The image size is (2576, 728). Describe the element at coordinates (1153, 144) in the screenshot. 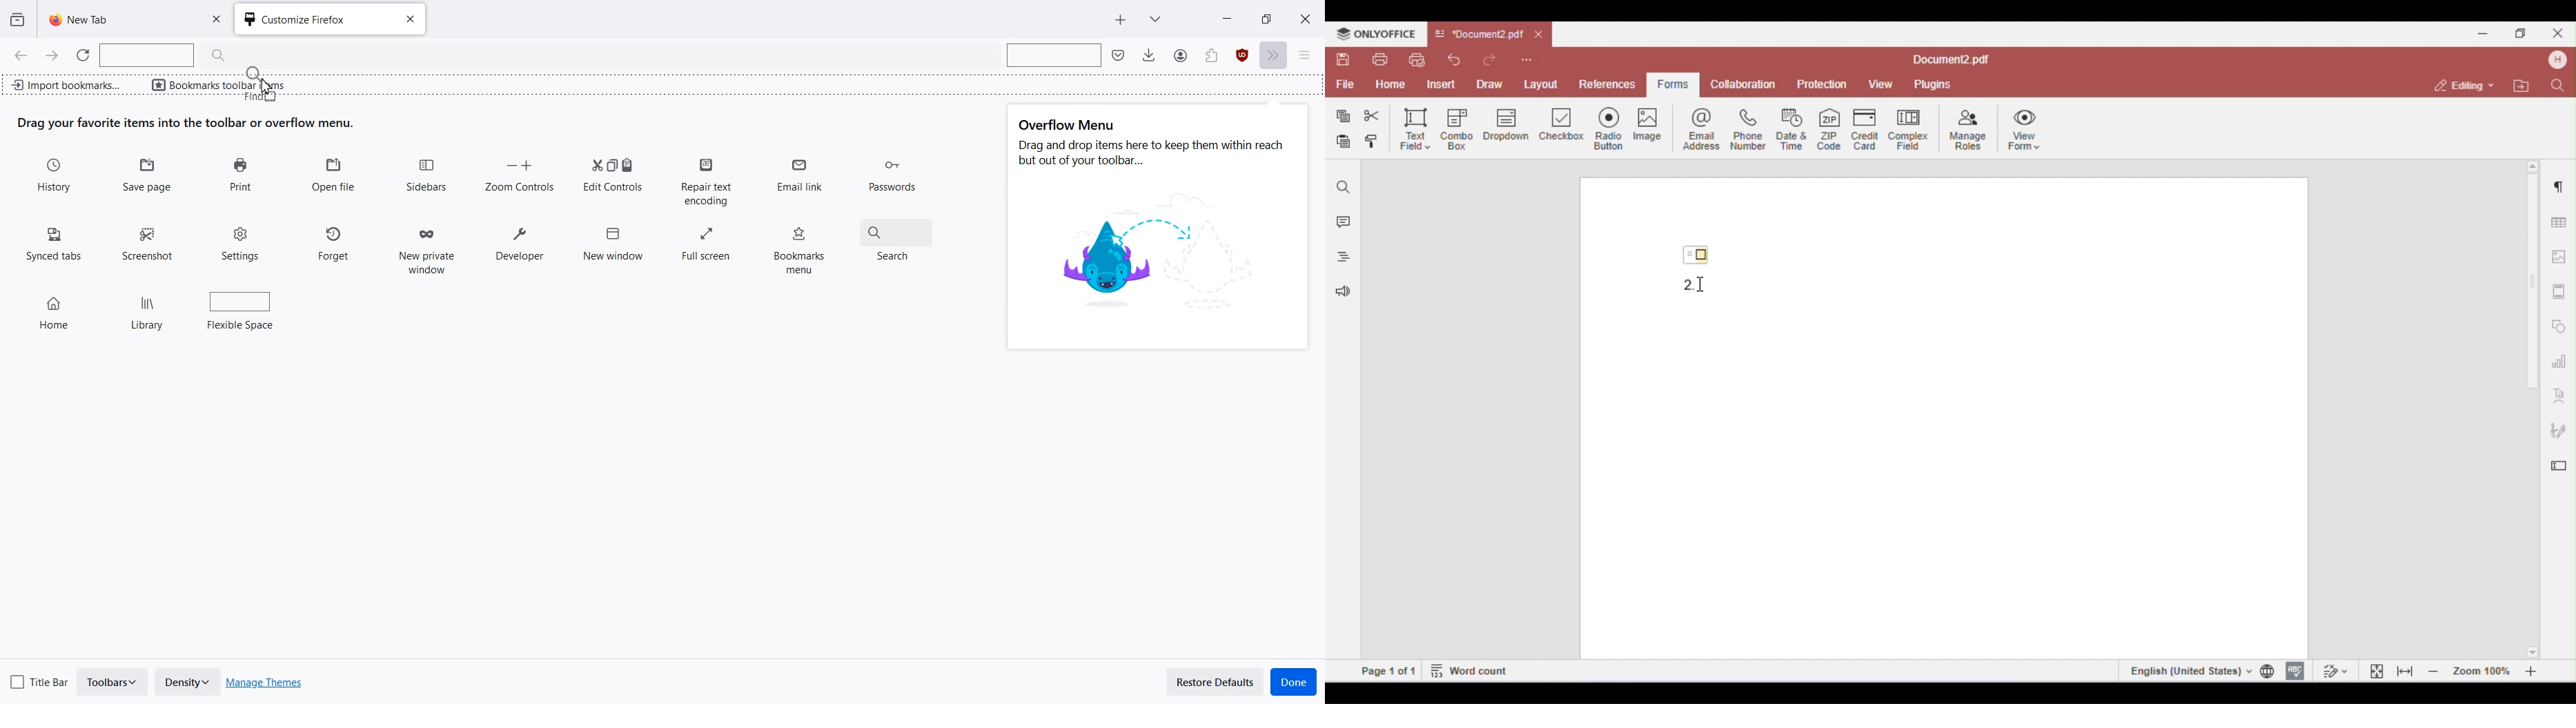

I see `Text` at that location.